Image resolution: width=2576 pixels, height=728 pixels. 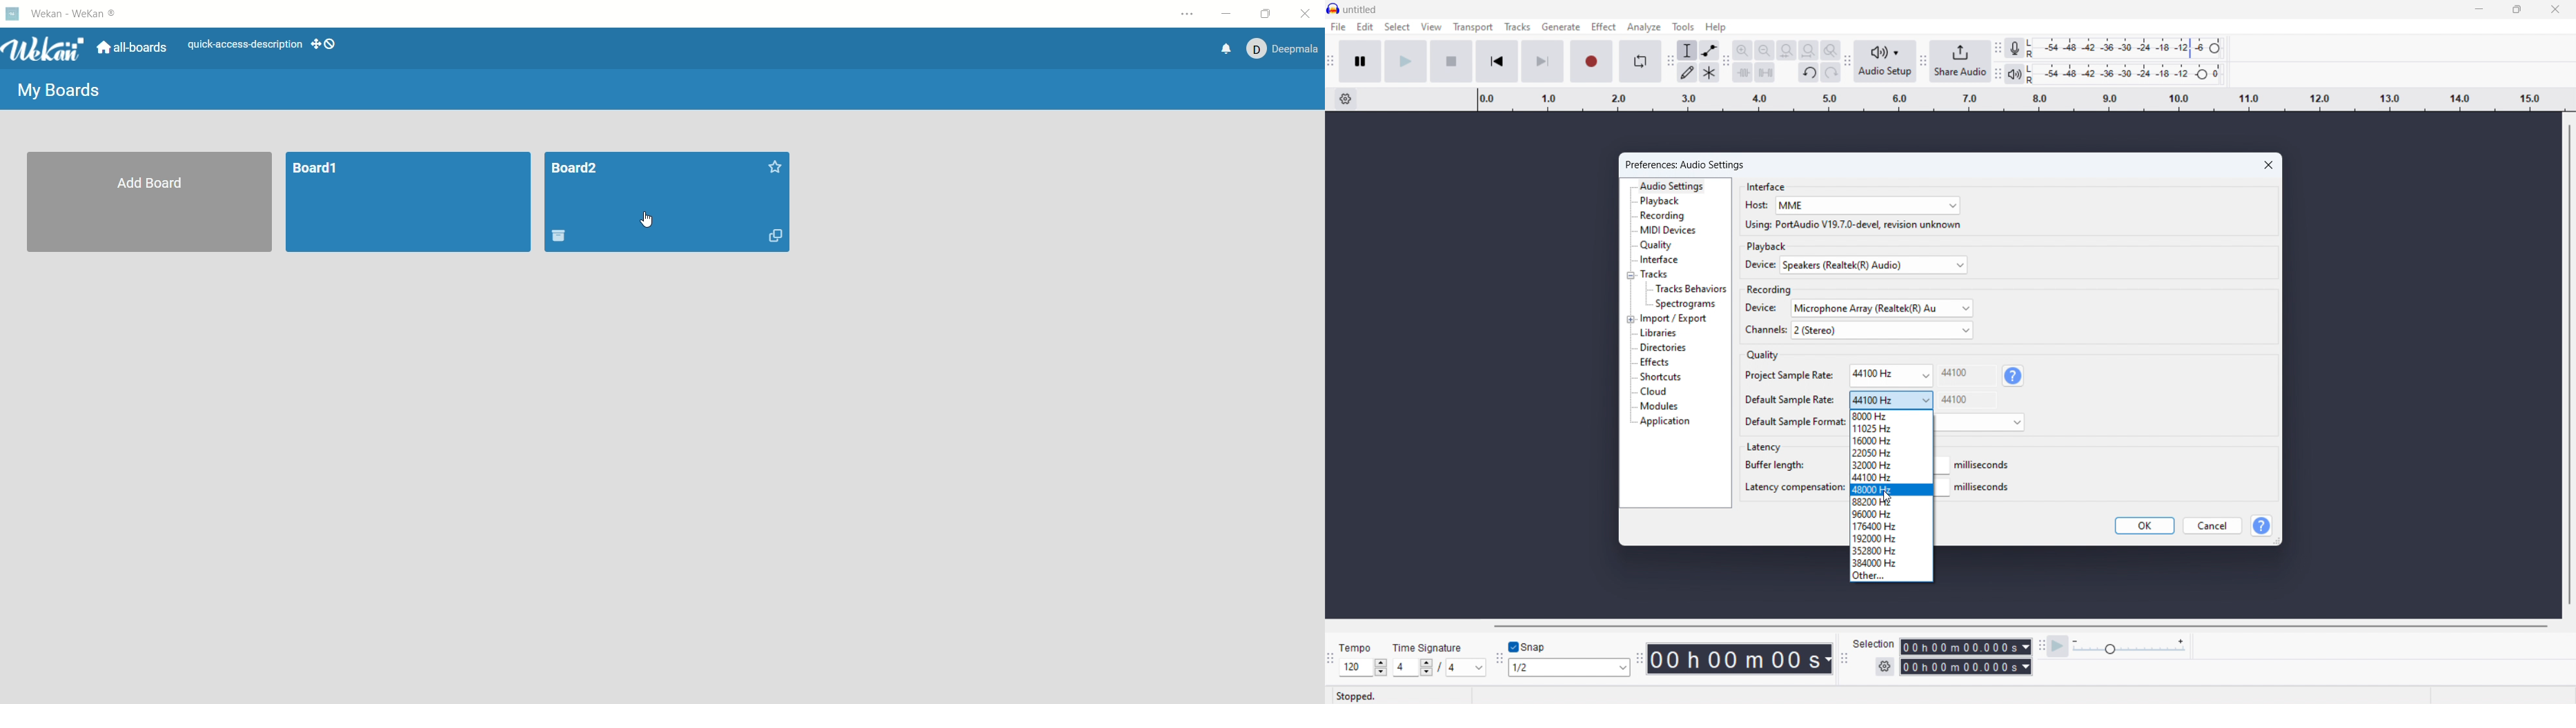 I want to click on interface host, so click(x=1867, y=205).